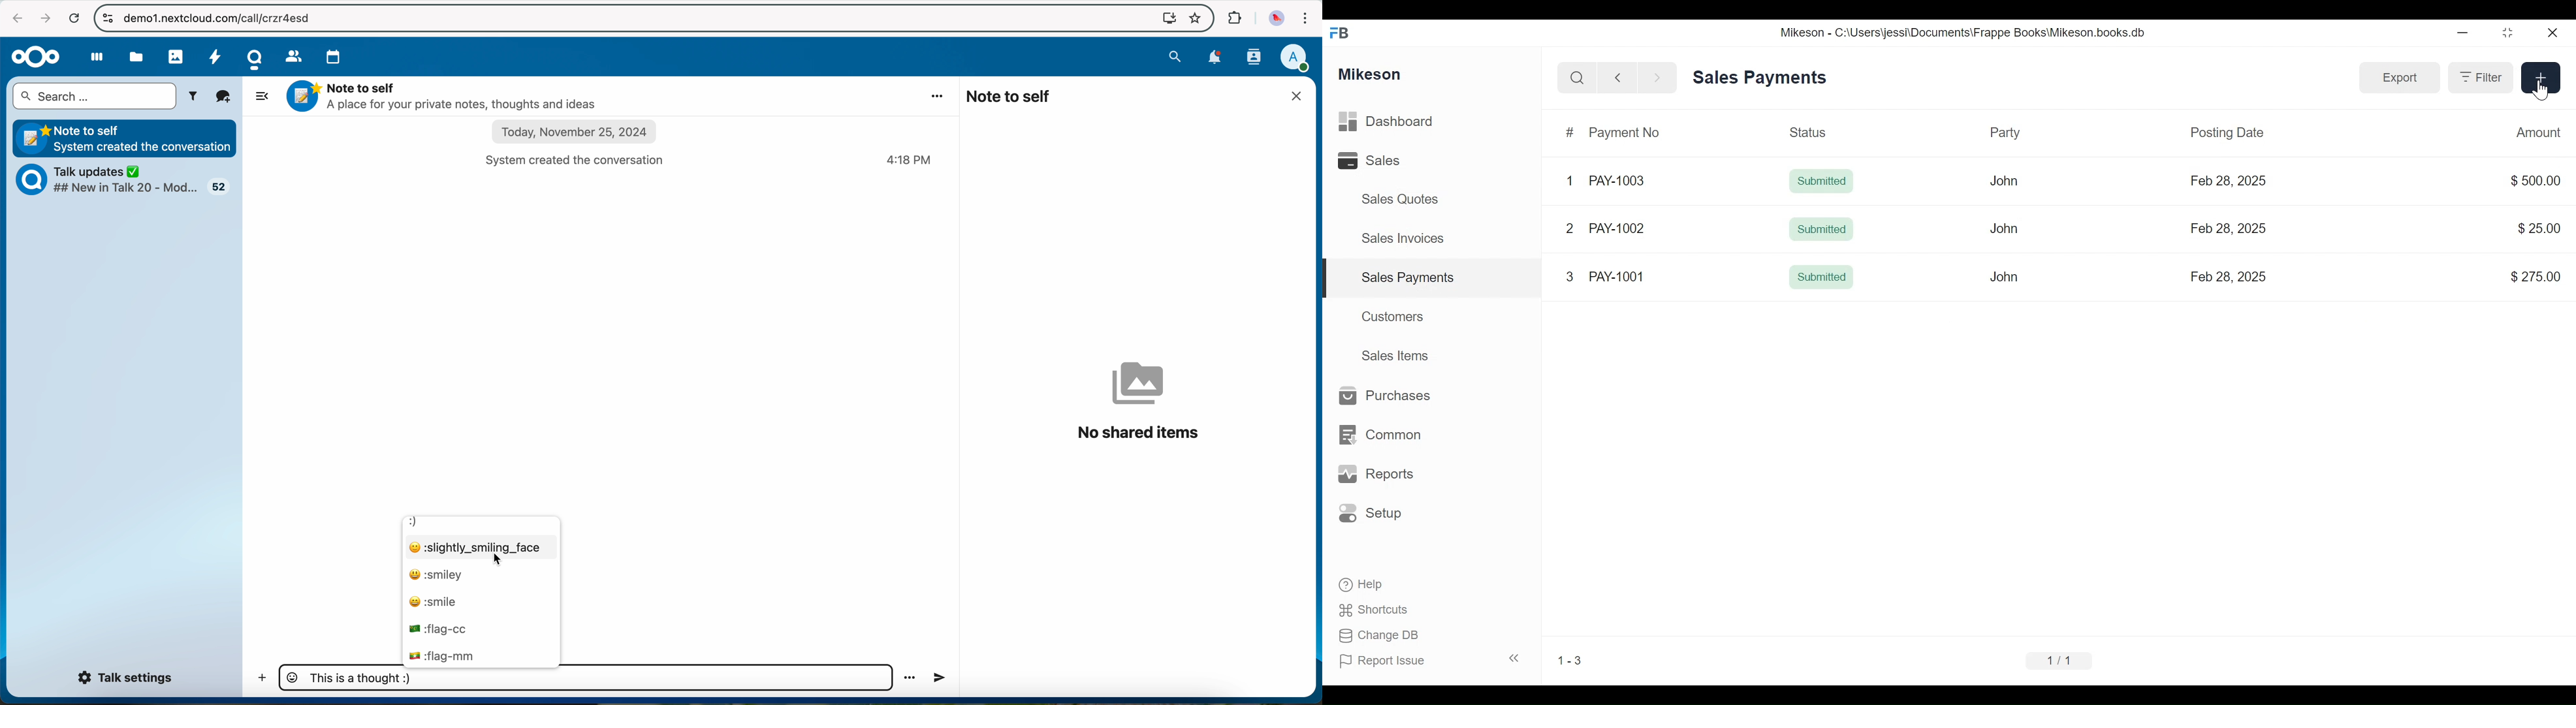 The width and height of the screenshot is (2576, 728). What do you see at coordinates (2551, 31) in the screenshot?
I see `Close` at bounding box center [2551, 31].